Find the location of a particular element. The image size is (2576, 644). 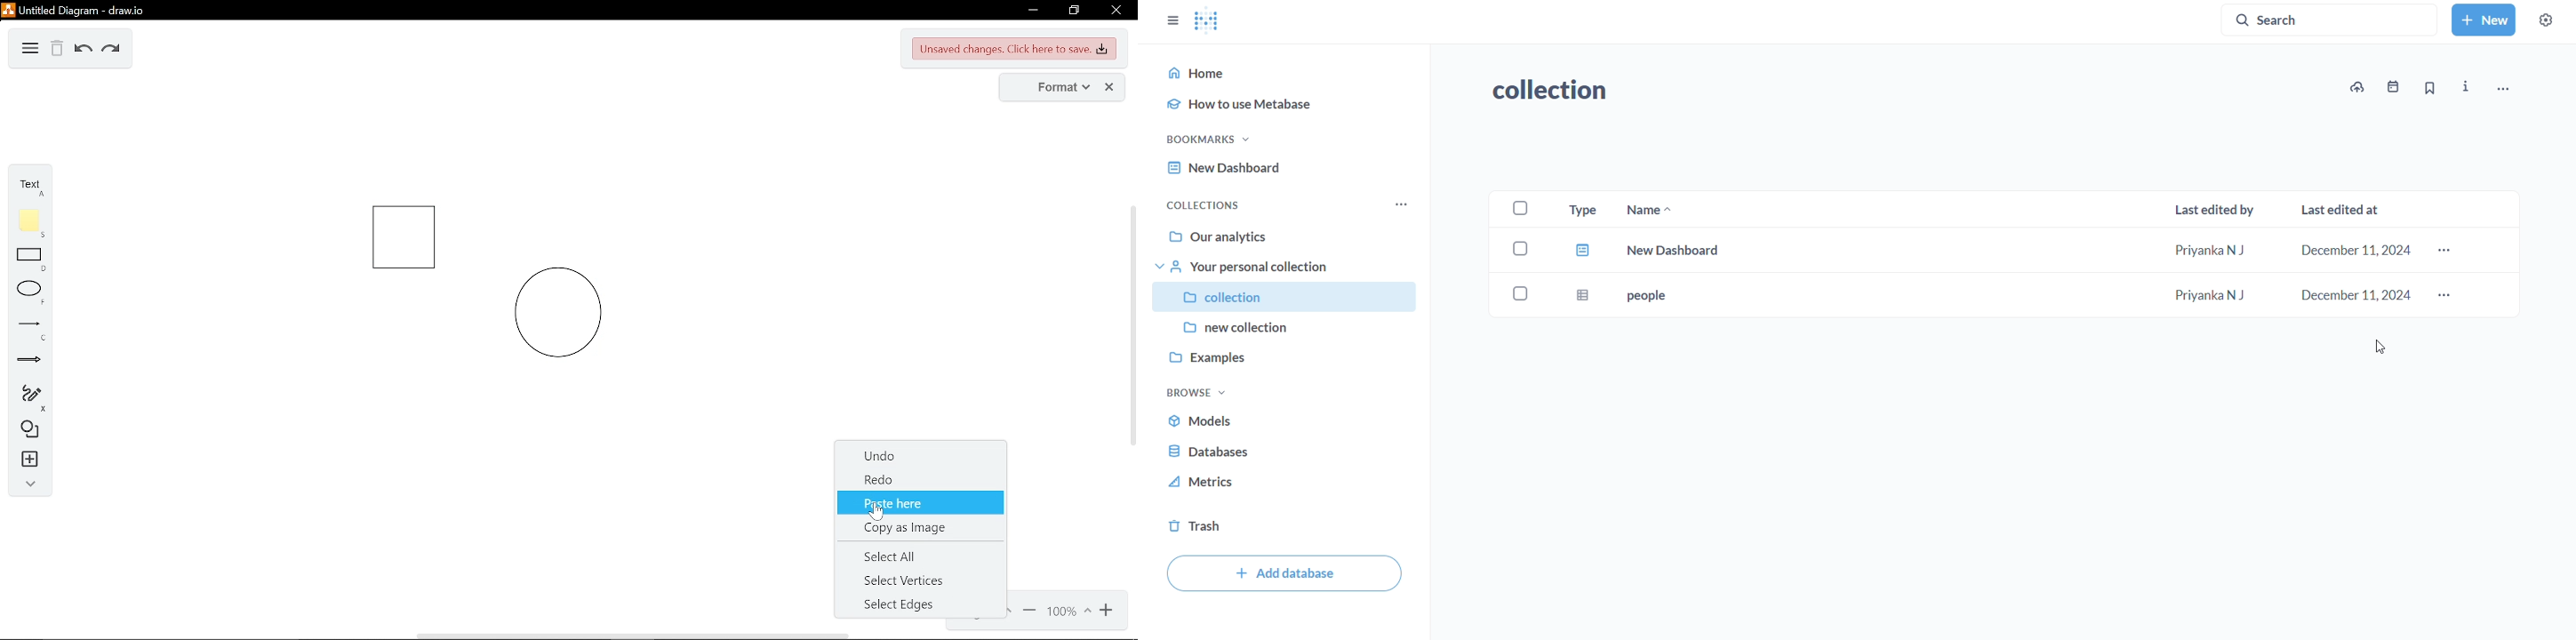

note is located at coordinates (29, 222).